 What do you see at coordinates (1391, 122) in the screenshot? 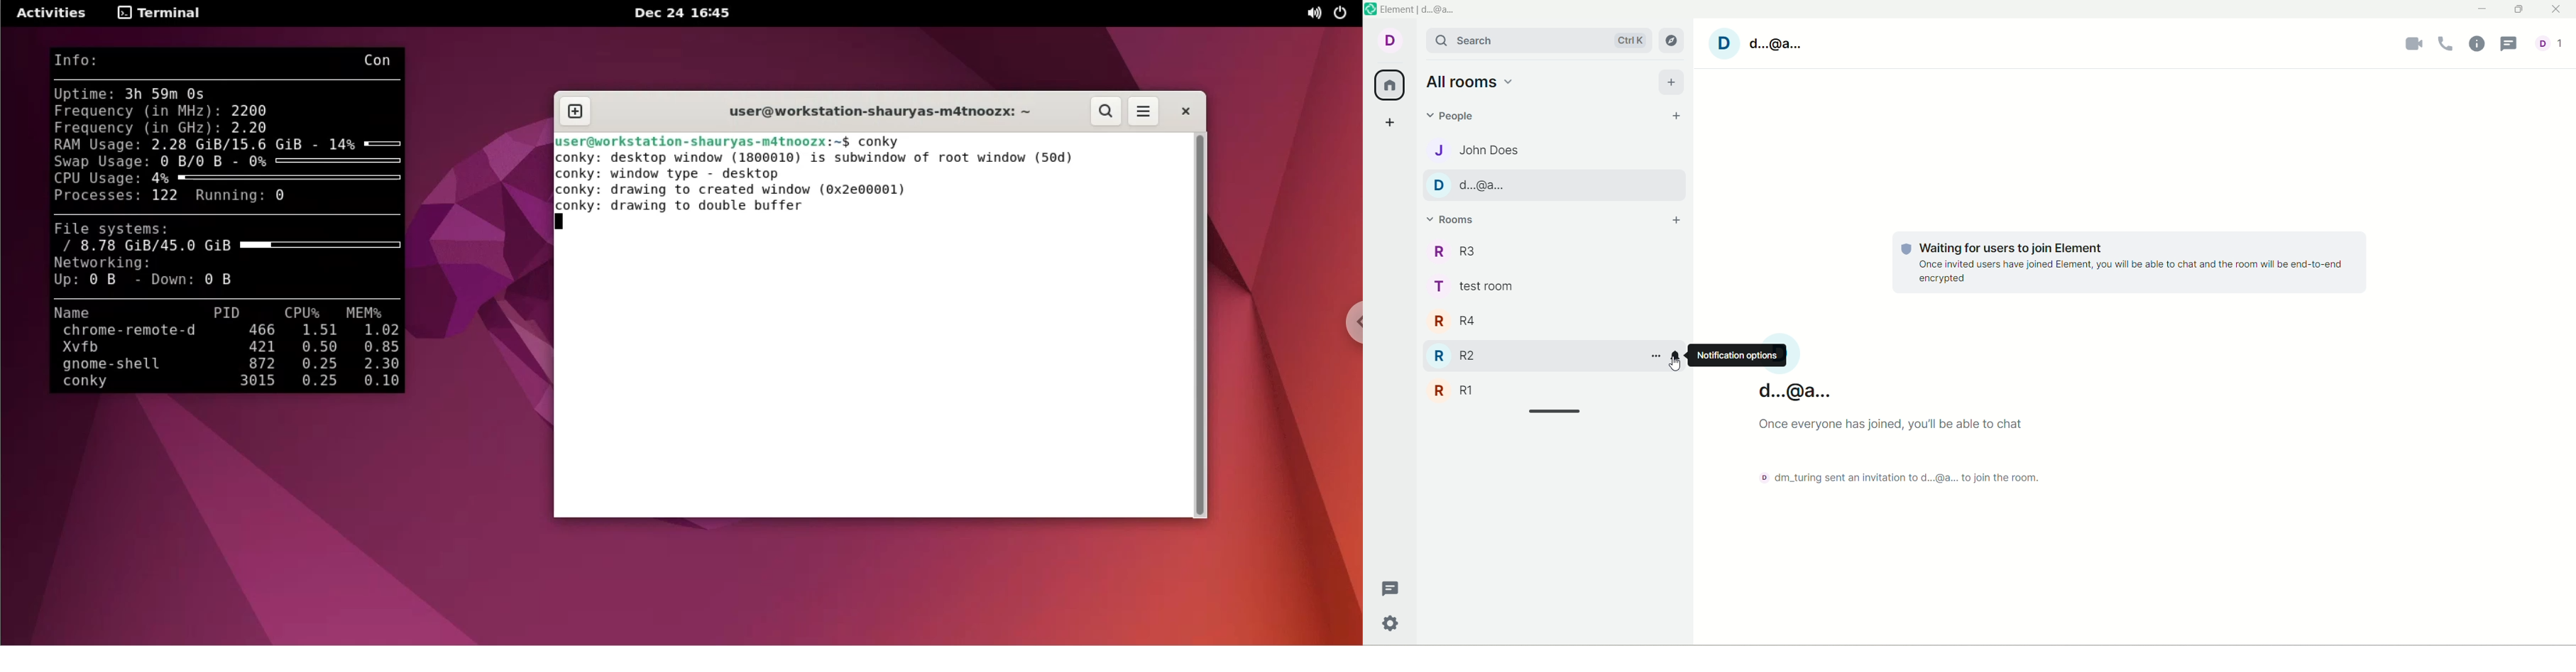
I see `create a space` at bounding box center [1391, 122].